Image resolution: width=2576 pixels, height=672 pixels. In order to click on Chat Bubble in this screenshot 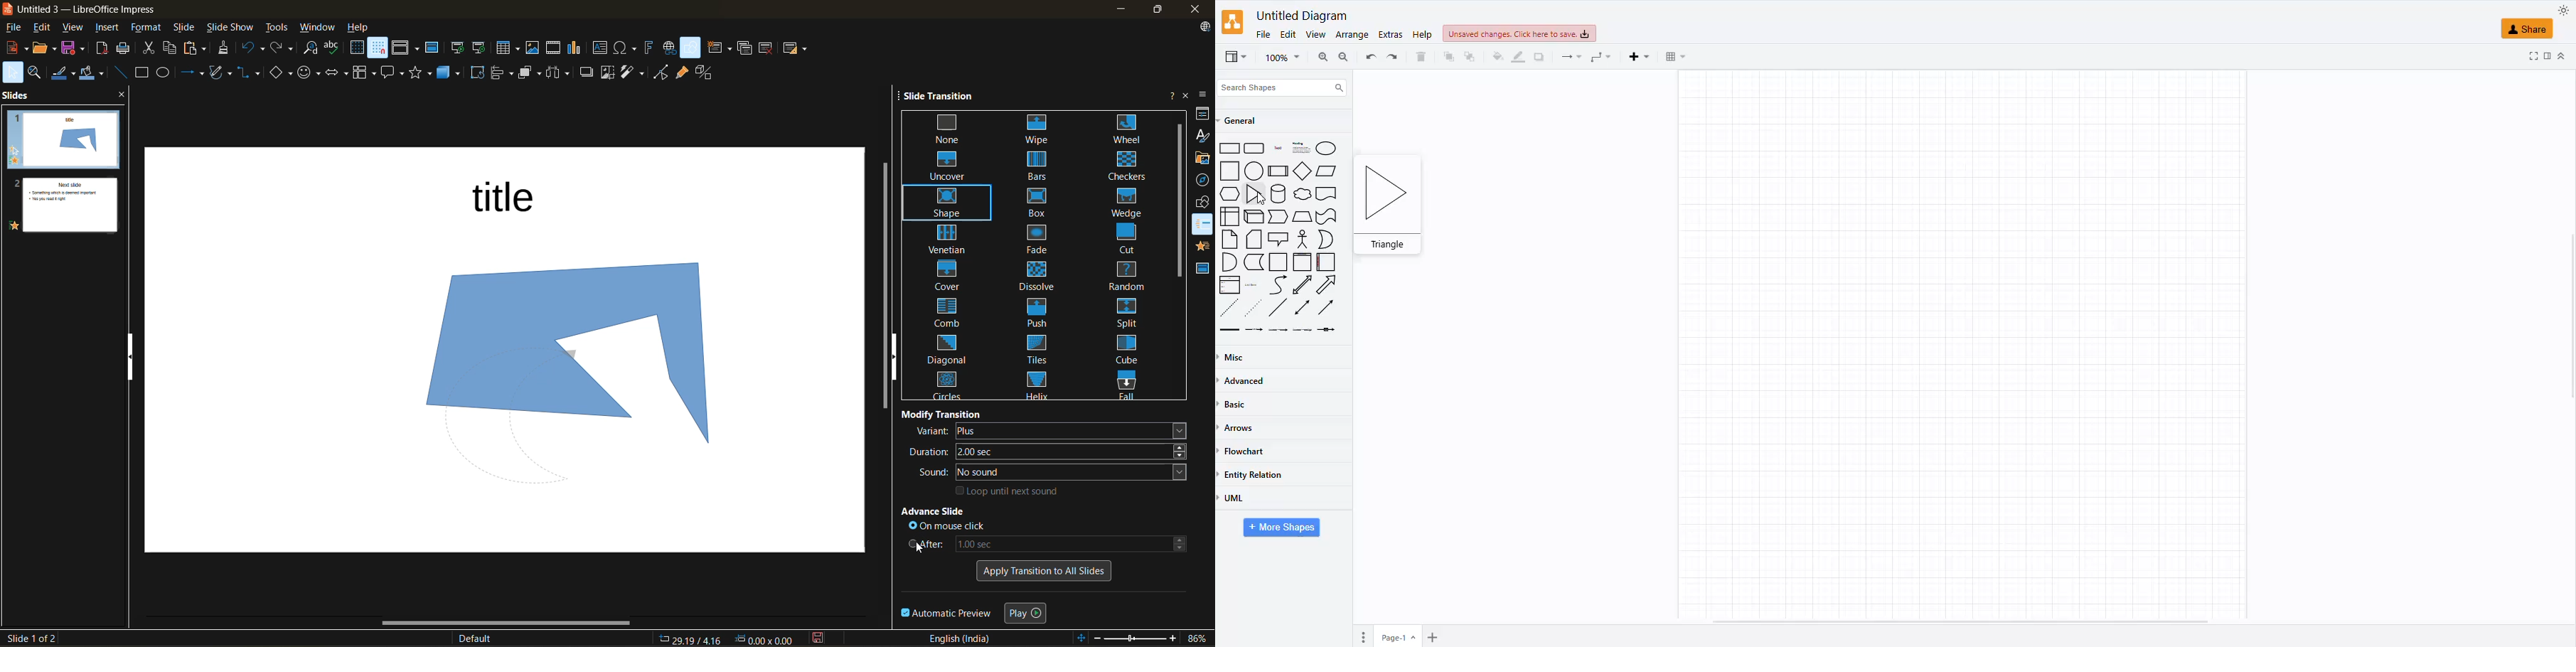, I will do `click(1303, 194)`.